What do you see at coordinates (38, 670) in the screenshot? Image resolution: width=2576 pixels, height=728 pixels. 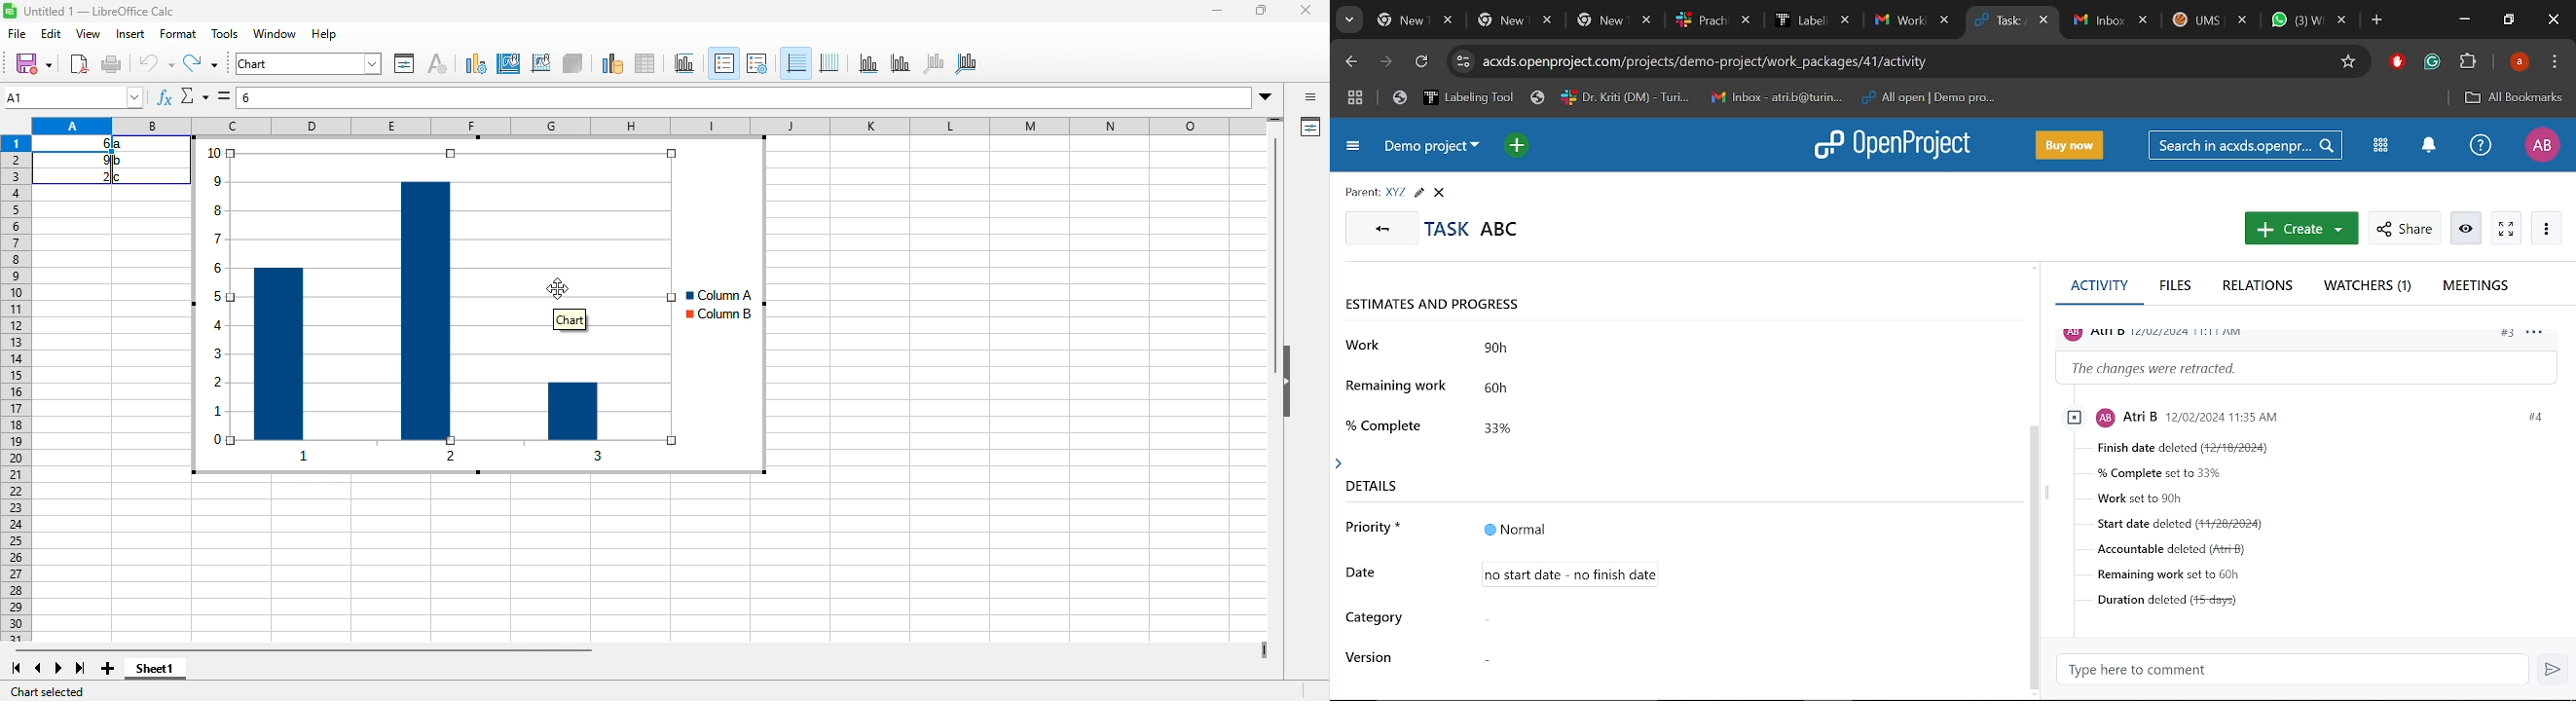 I see `previous` at bounding box center [38, 670].